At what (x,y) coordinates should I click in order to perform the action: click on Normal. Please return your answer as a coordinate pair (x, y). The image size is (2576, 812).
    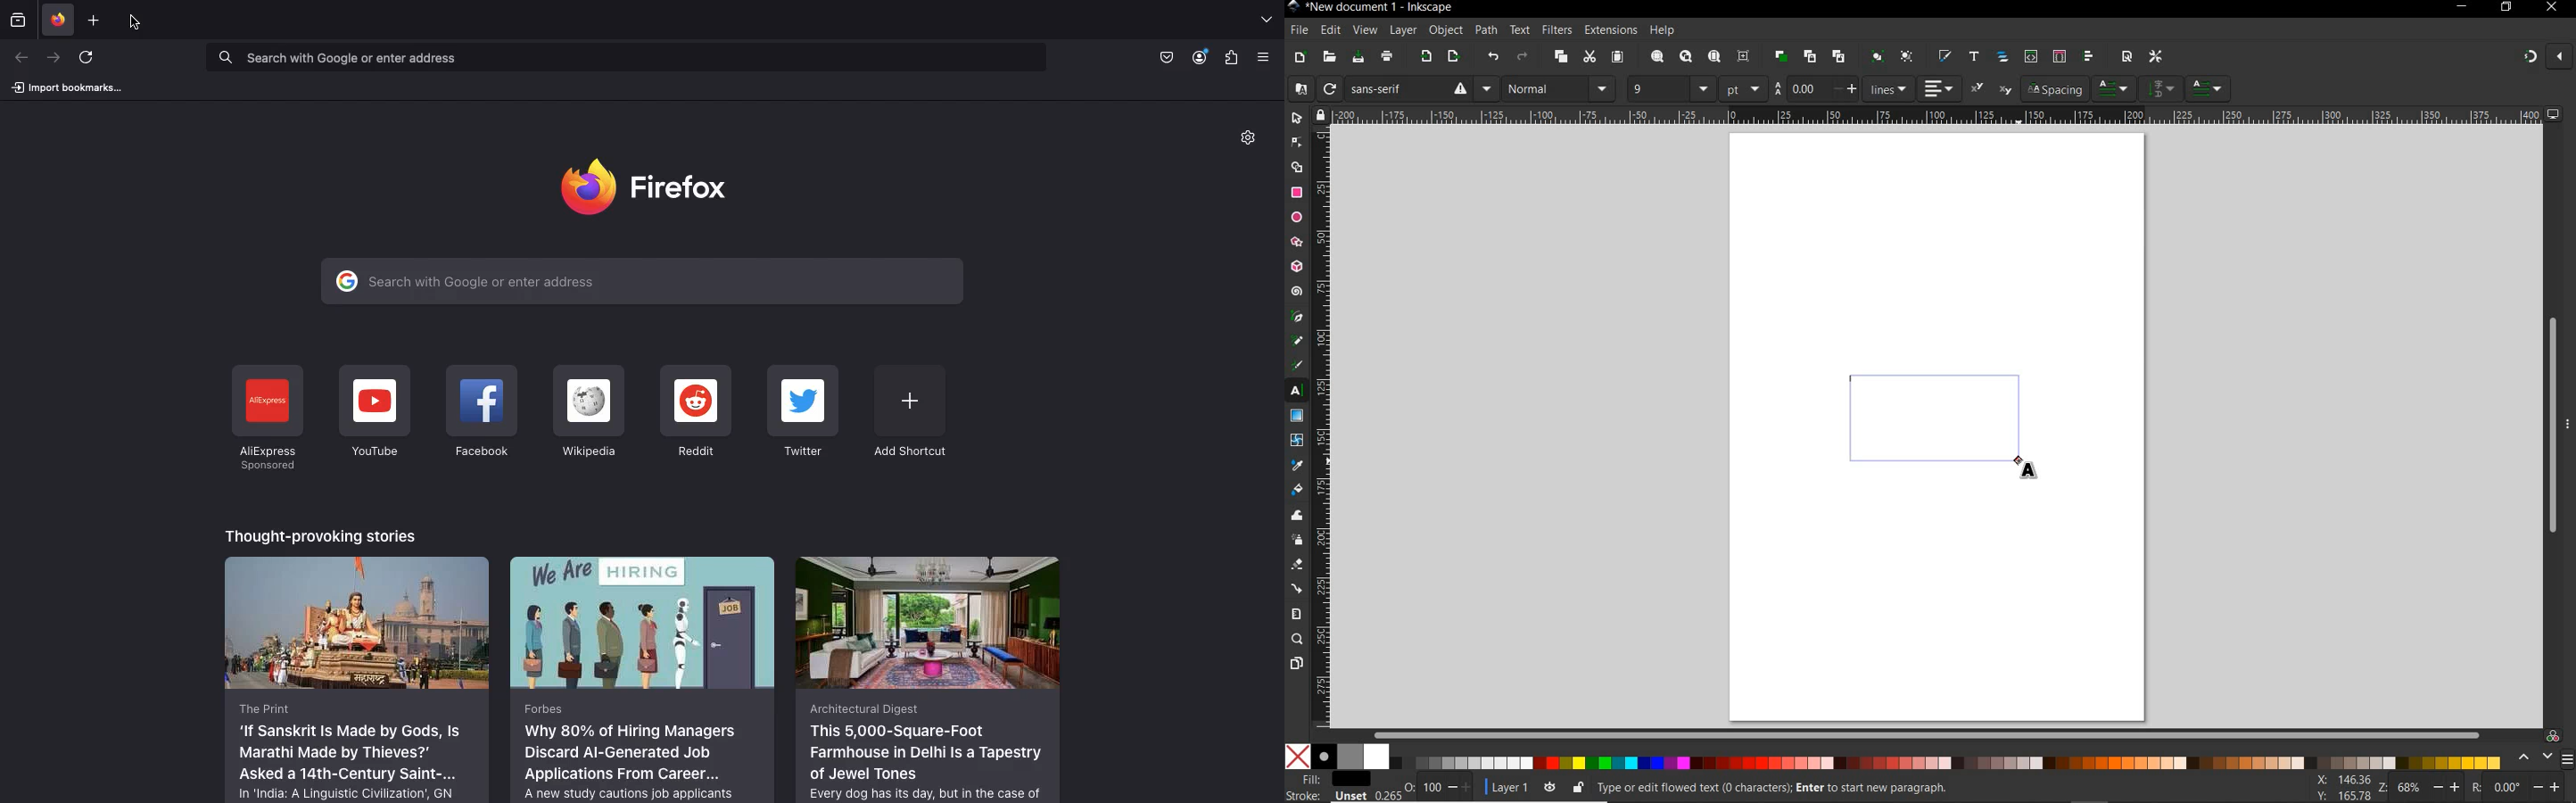
    Looking at the image, I should click on (1544, 88).